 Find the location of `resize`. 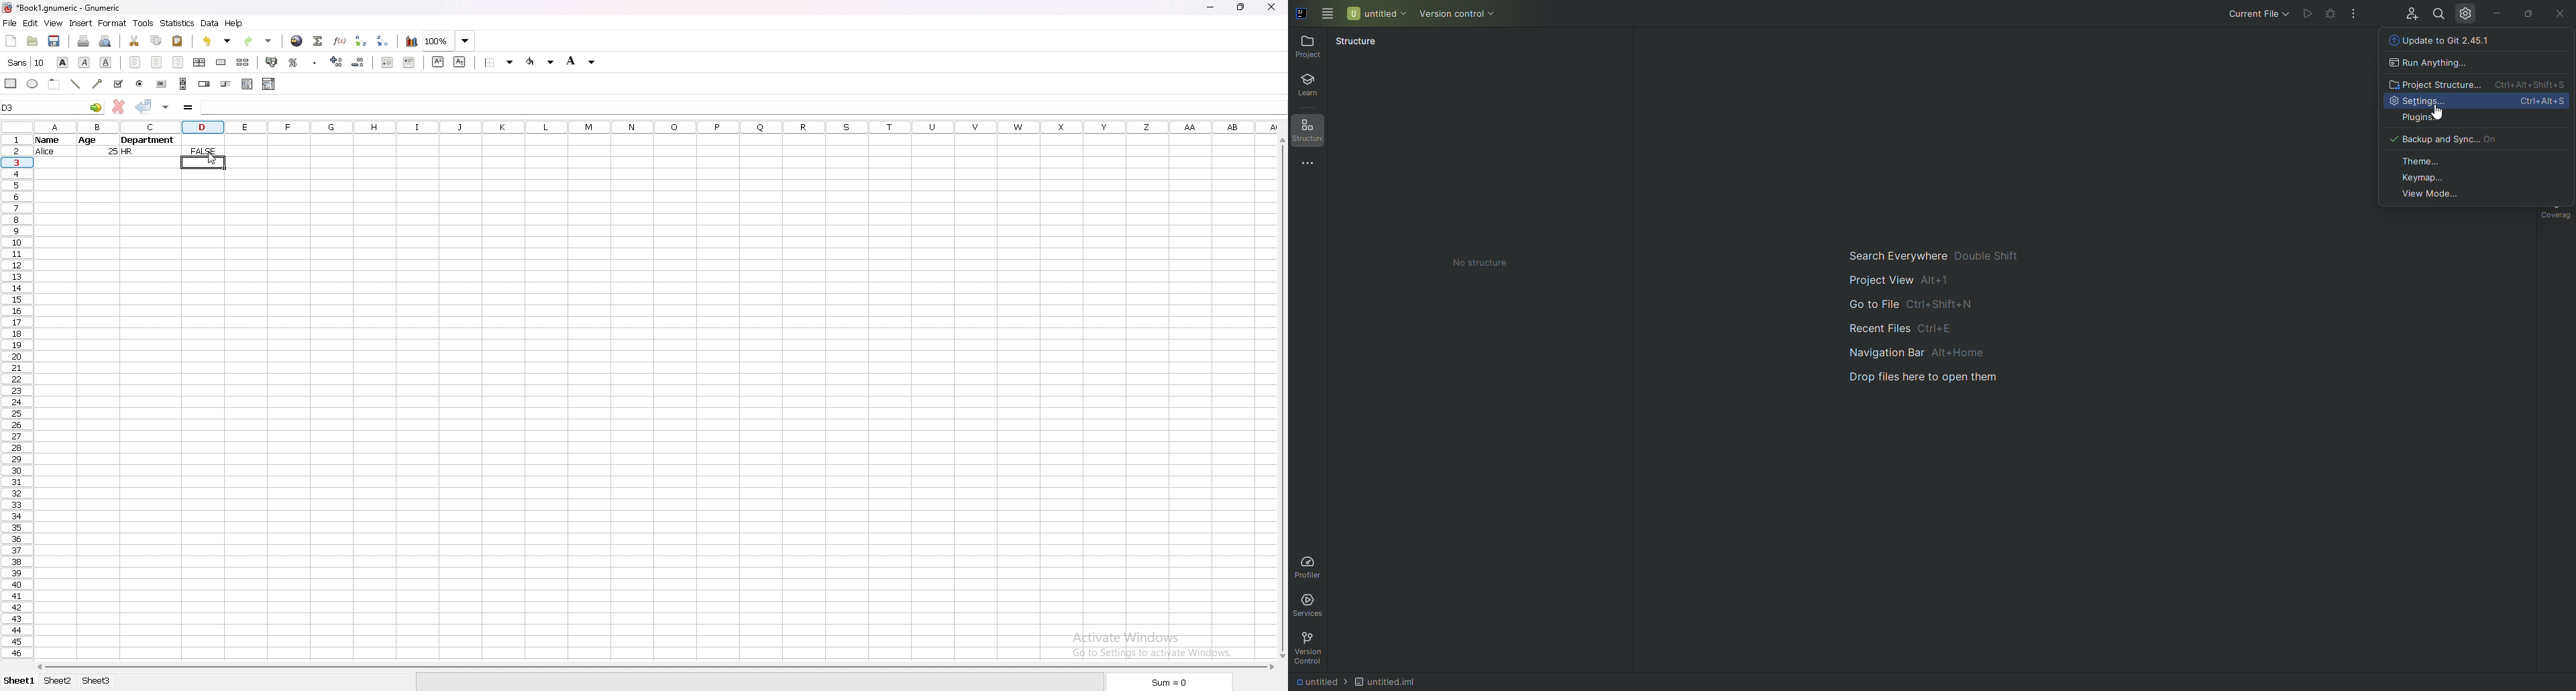

resize is located at coordinates (1239, 7).